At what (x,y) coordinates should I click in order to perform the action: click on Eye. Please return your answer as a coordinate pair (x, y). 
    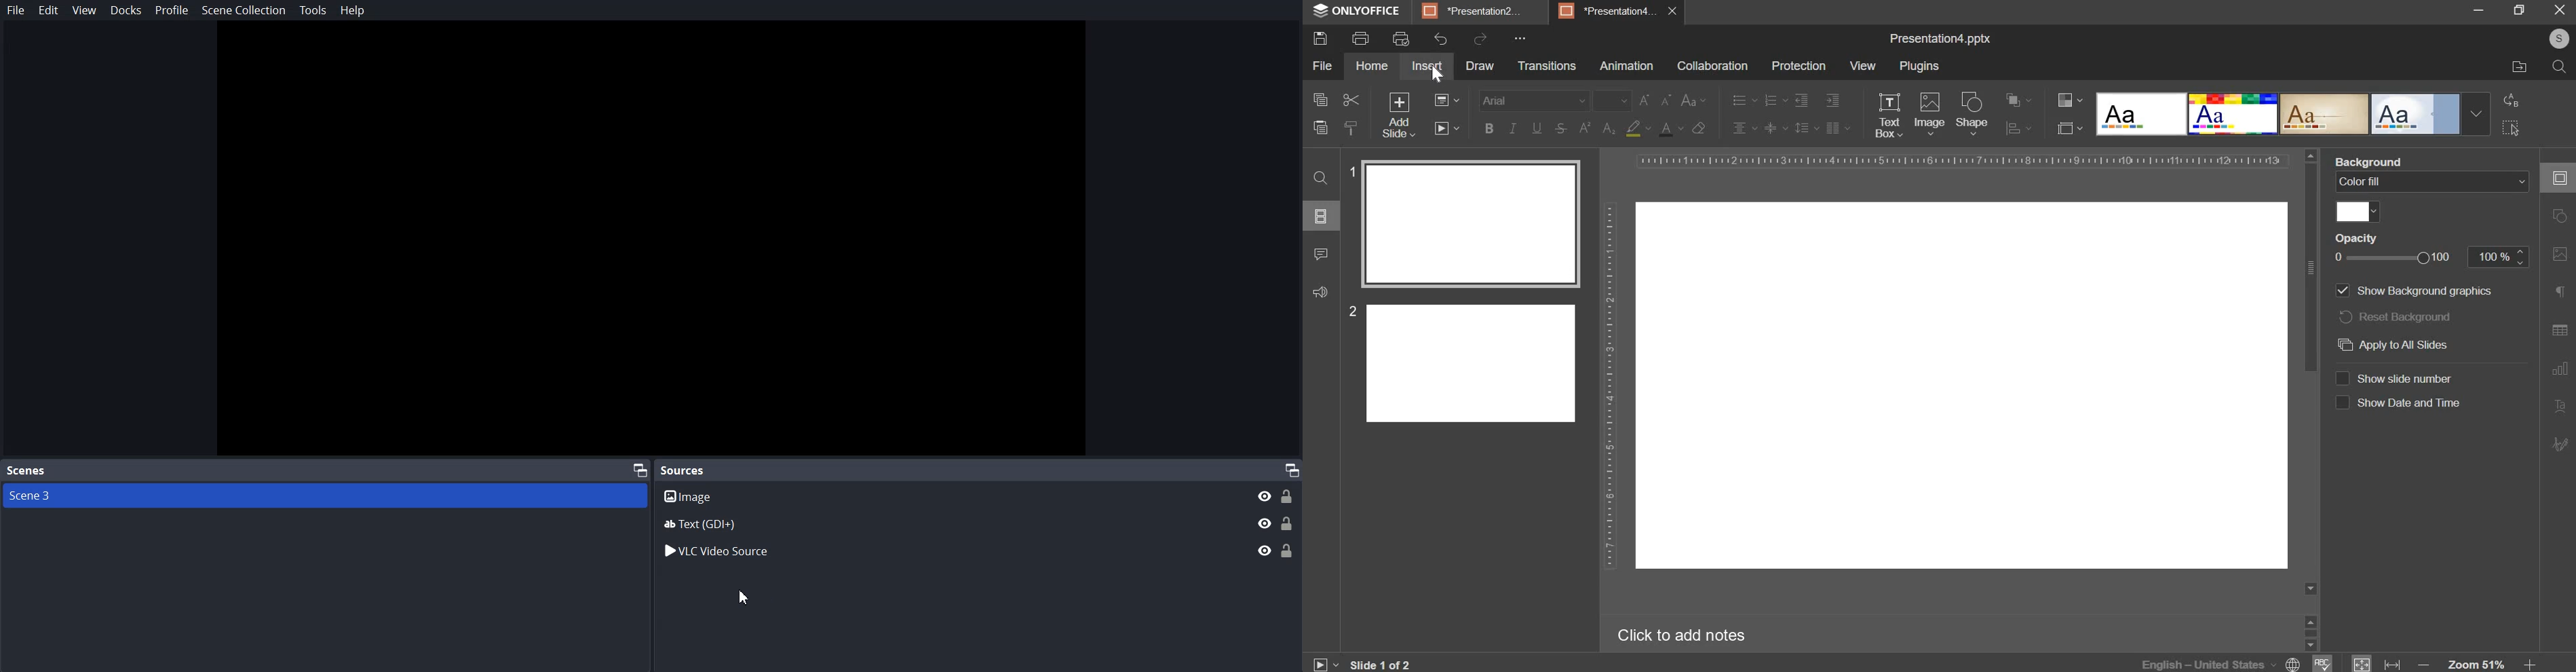
    Looking at the image, I should click on (1265, 550).